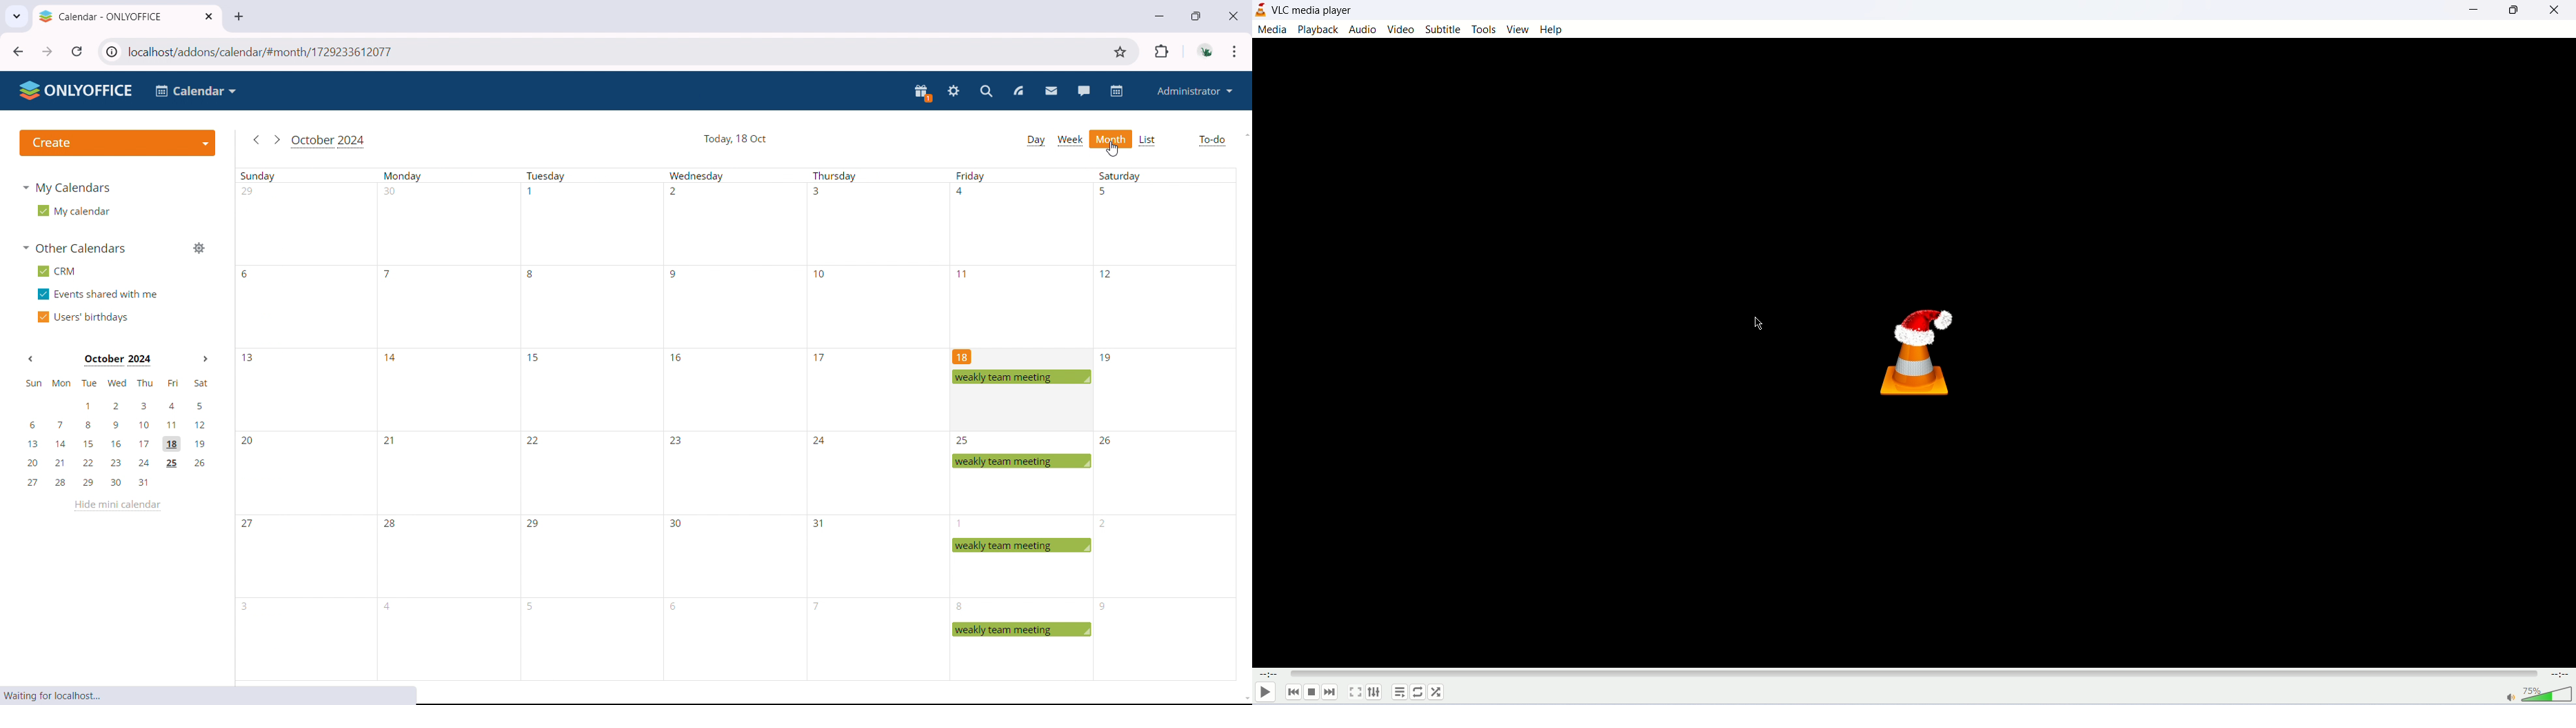 The height and width of the screenshot is (728, 2576). Describe the element at coordinates (1398, 692) in the screenshot. I see `playlist` at that location.